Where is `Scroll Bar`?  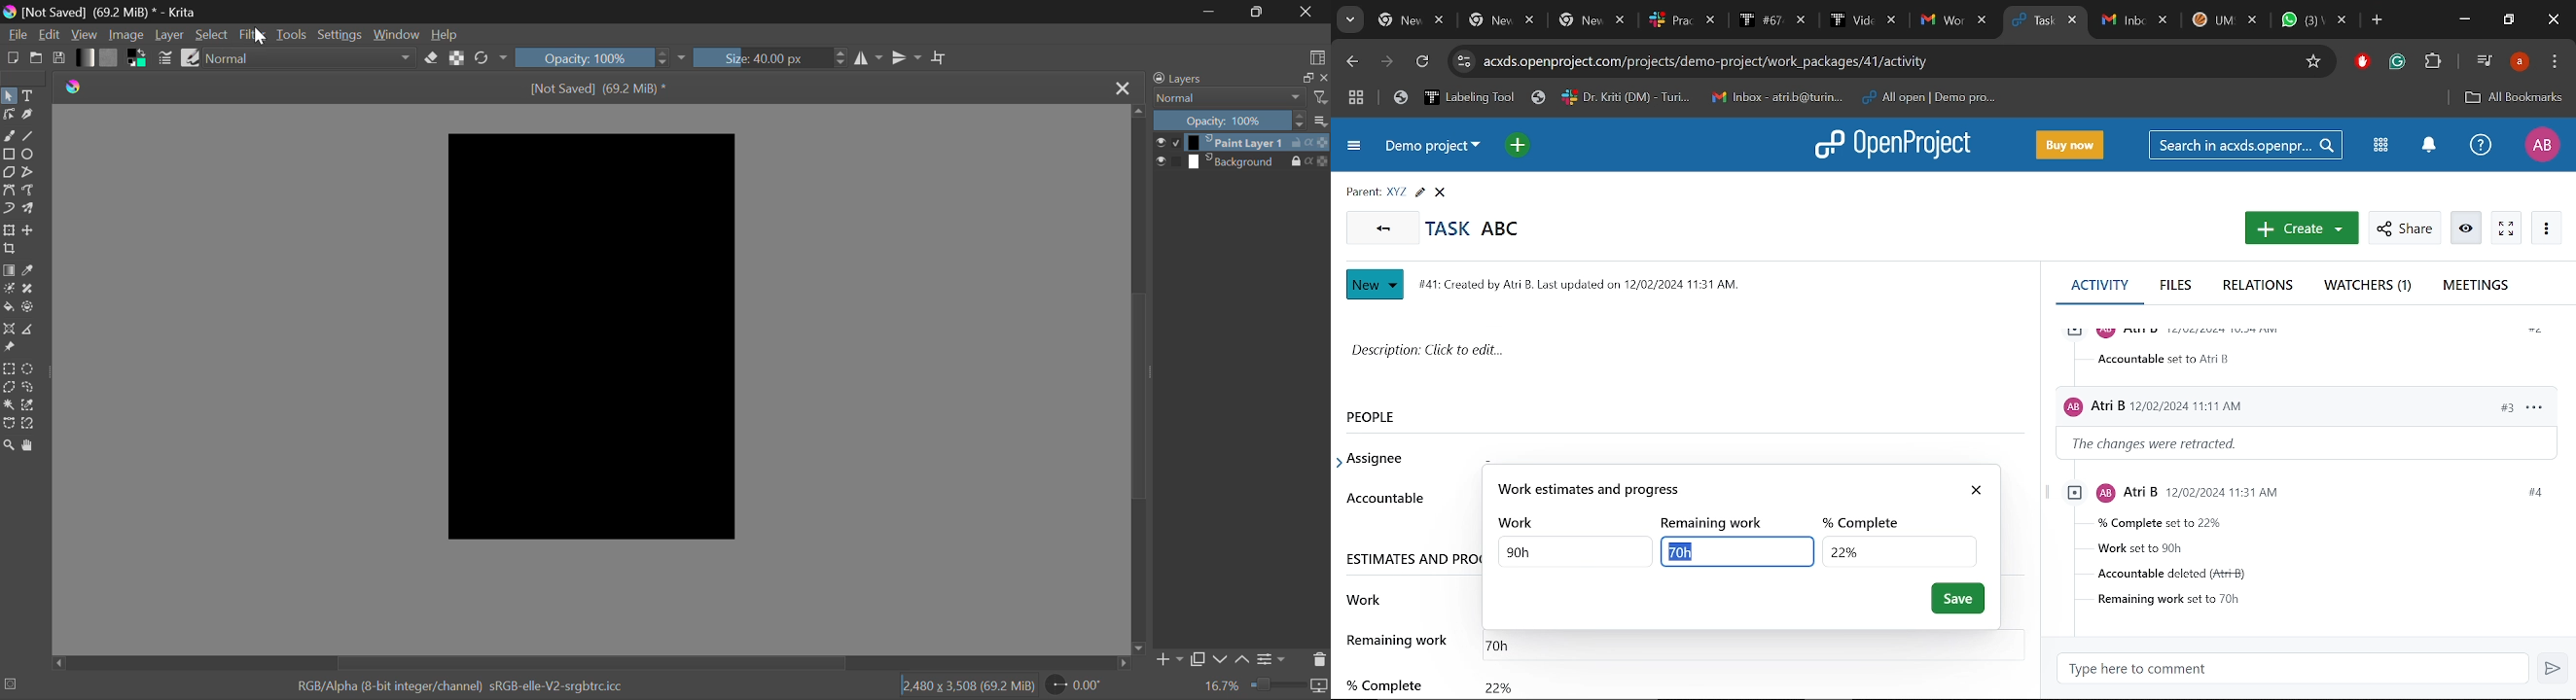
Scroll Bar is located at coordinates (1139, 373).